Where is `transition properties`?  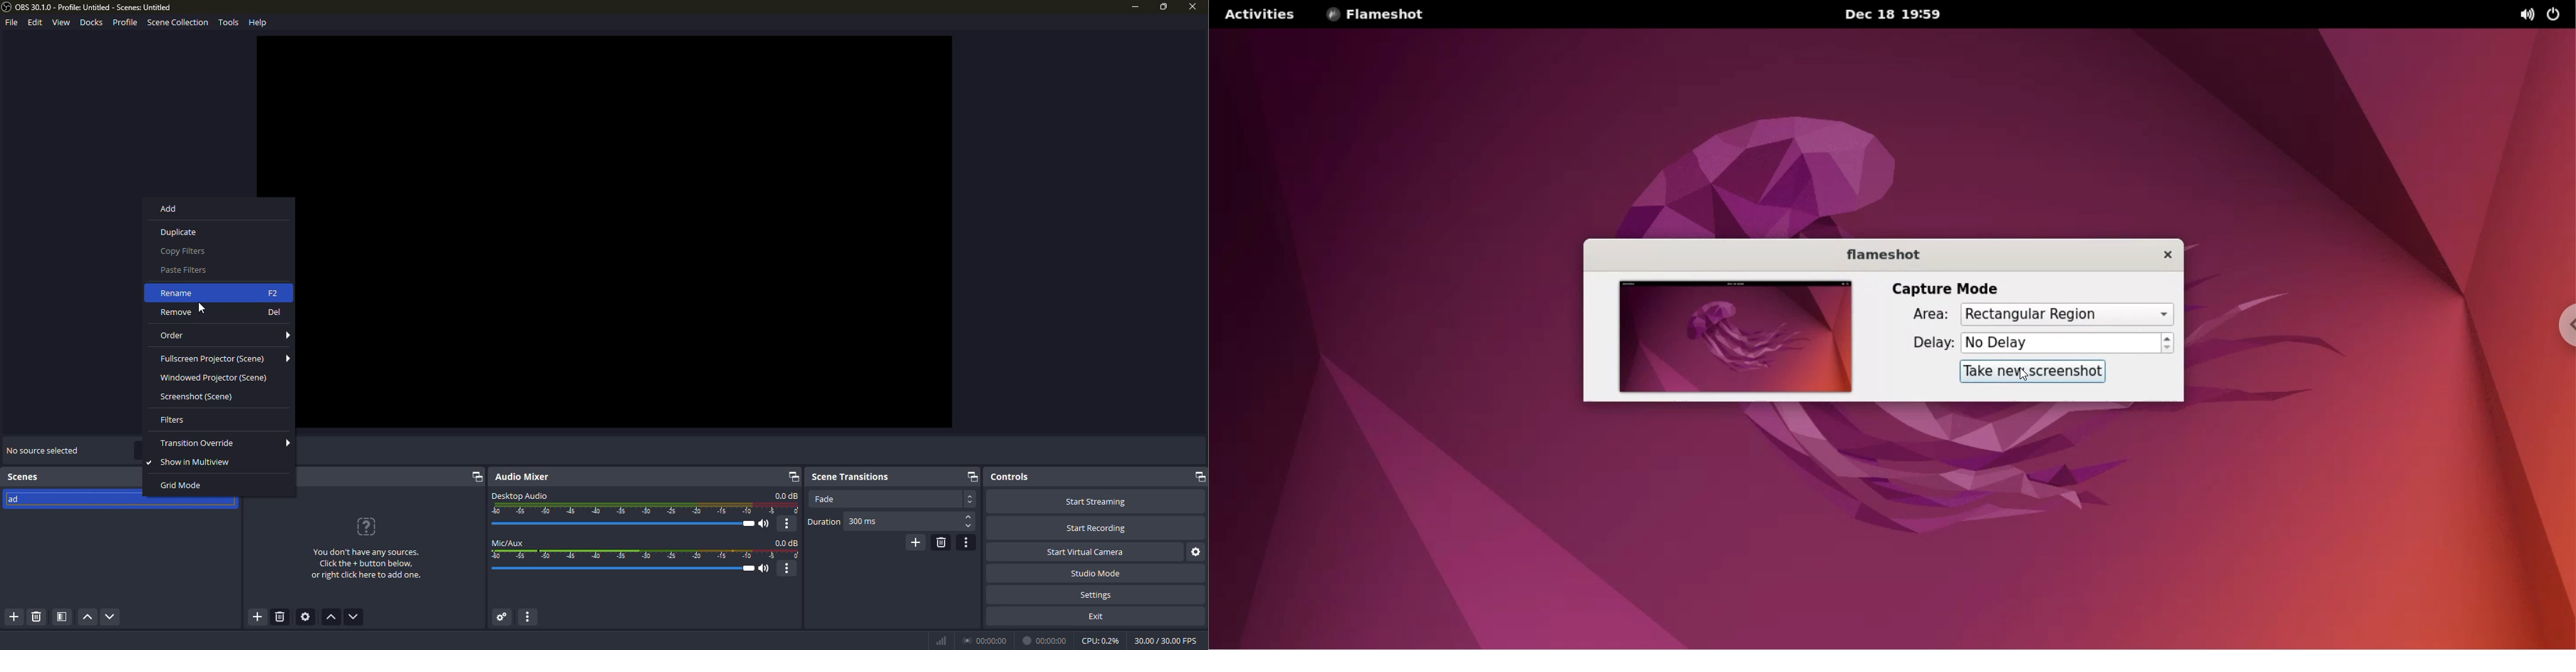
transition properties is located at coordinates (968, 542).